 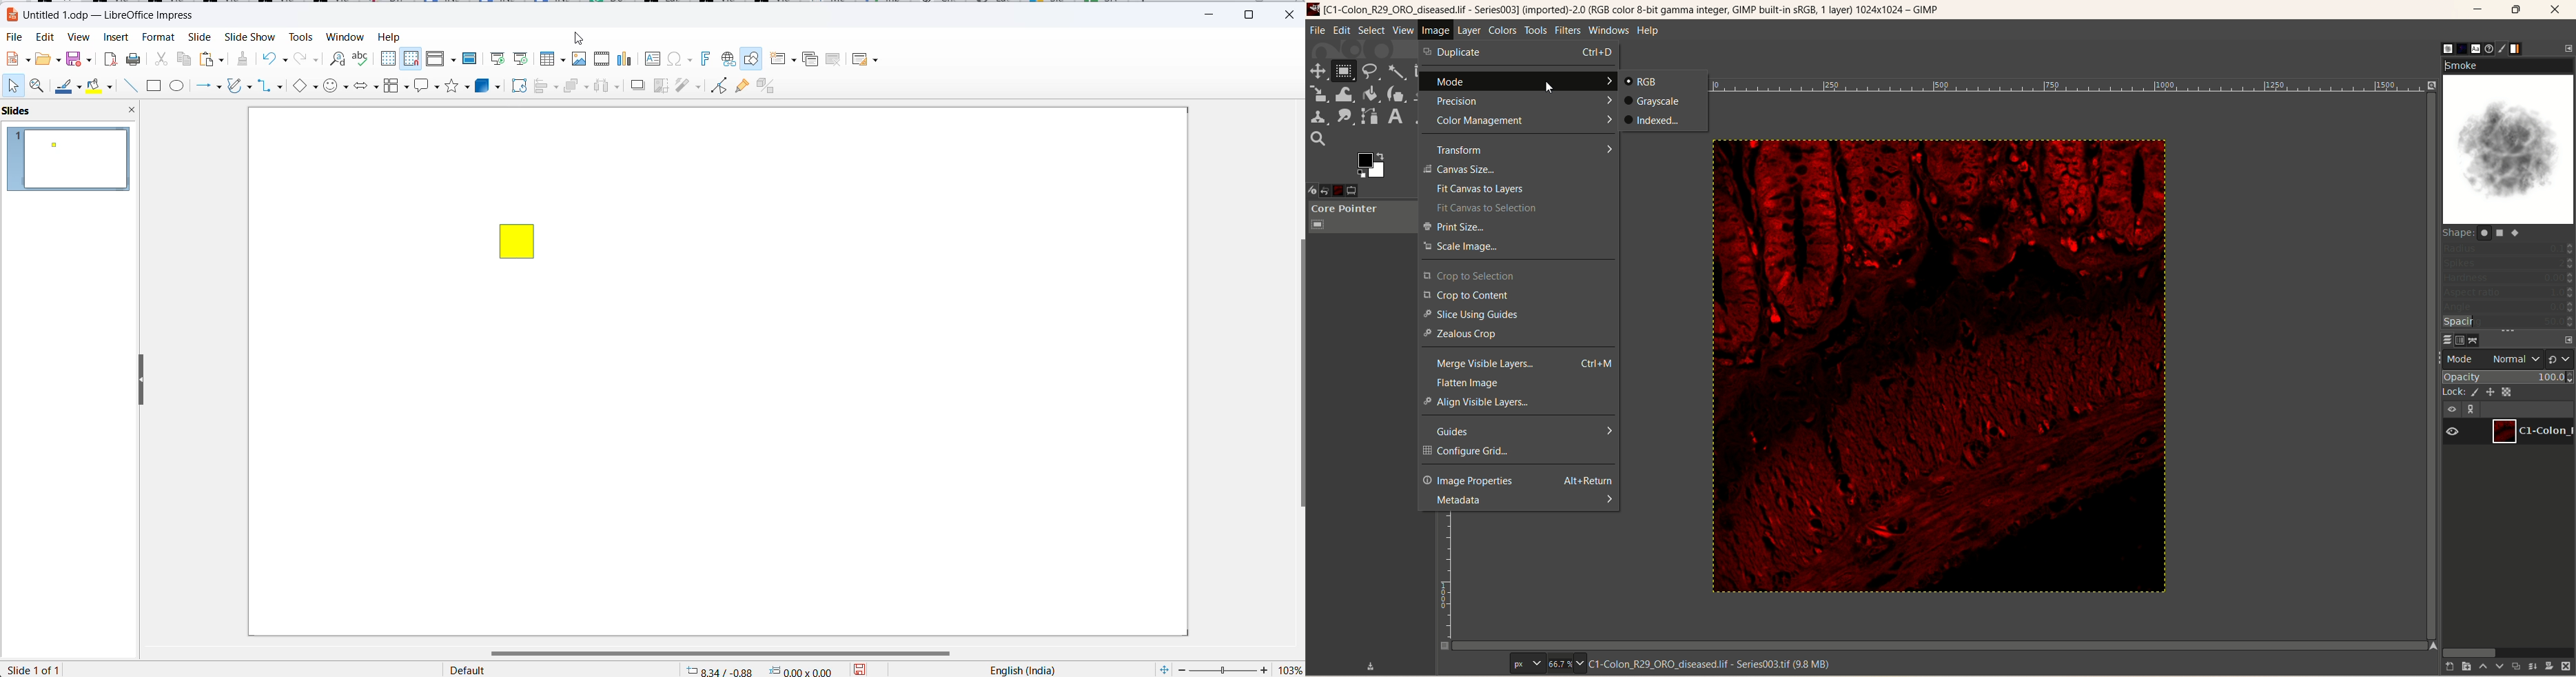 I want to click on line, so click(x=68, y=88).